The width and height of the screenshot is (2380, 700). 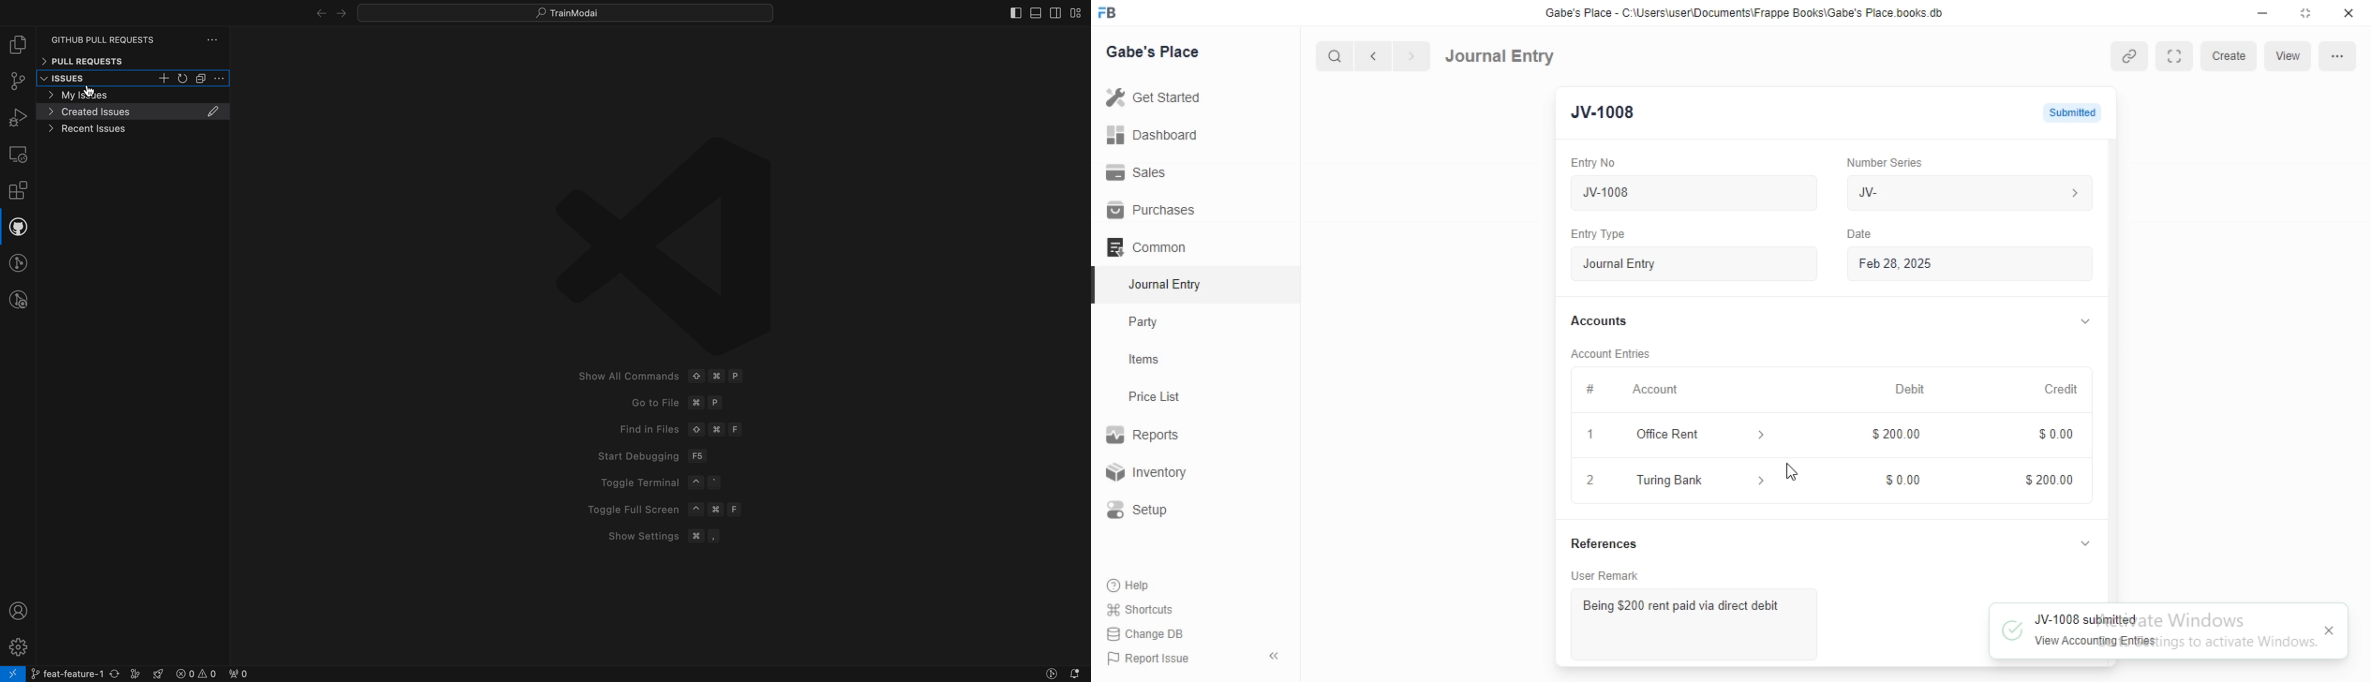 What do you see at coordinates (1132, 585) in the screenshot?
I see `Help` at bounding box center [1132, 585].